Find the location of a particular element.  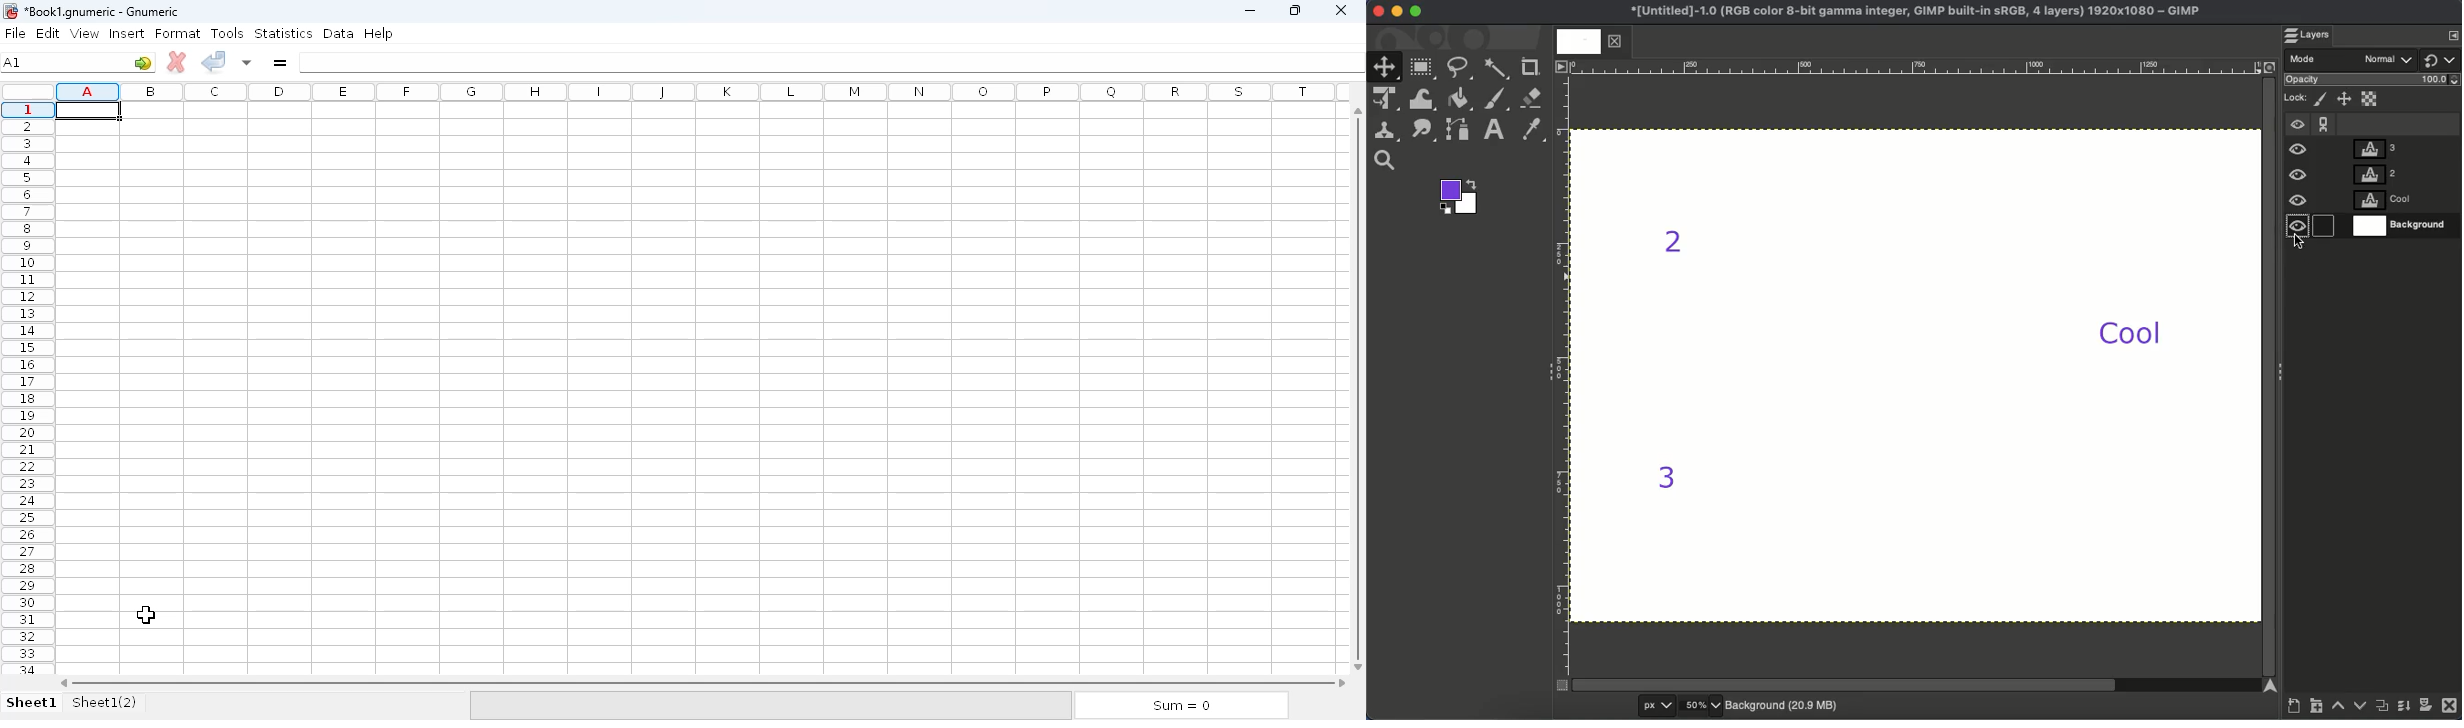

logo is located at coordinates (9, 12).